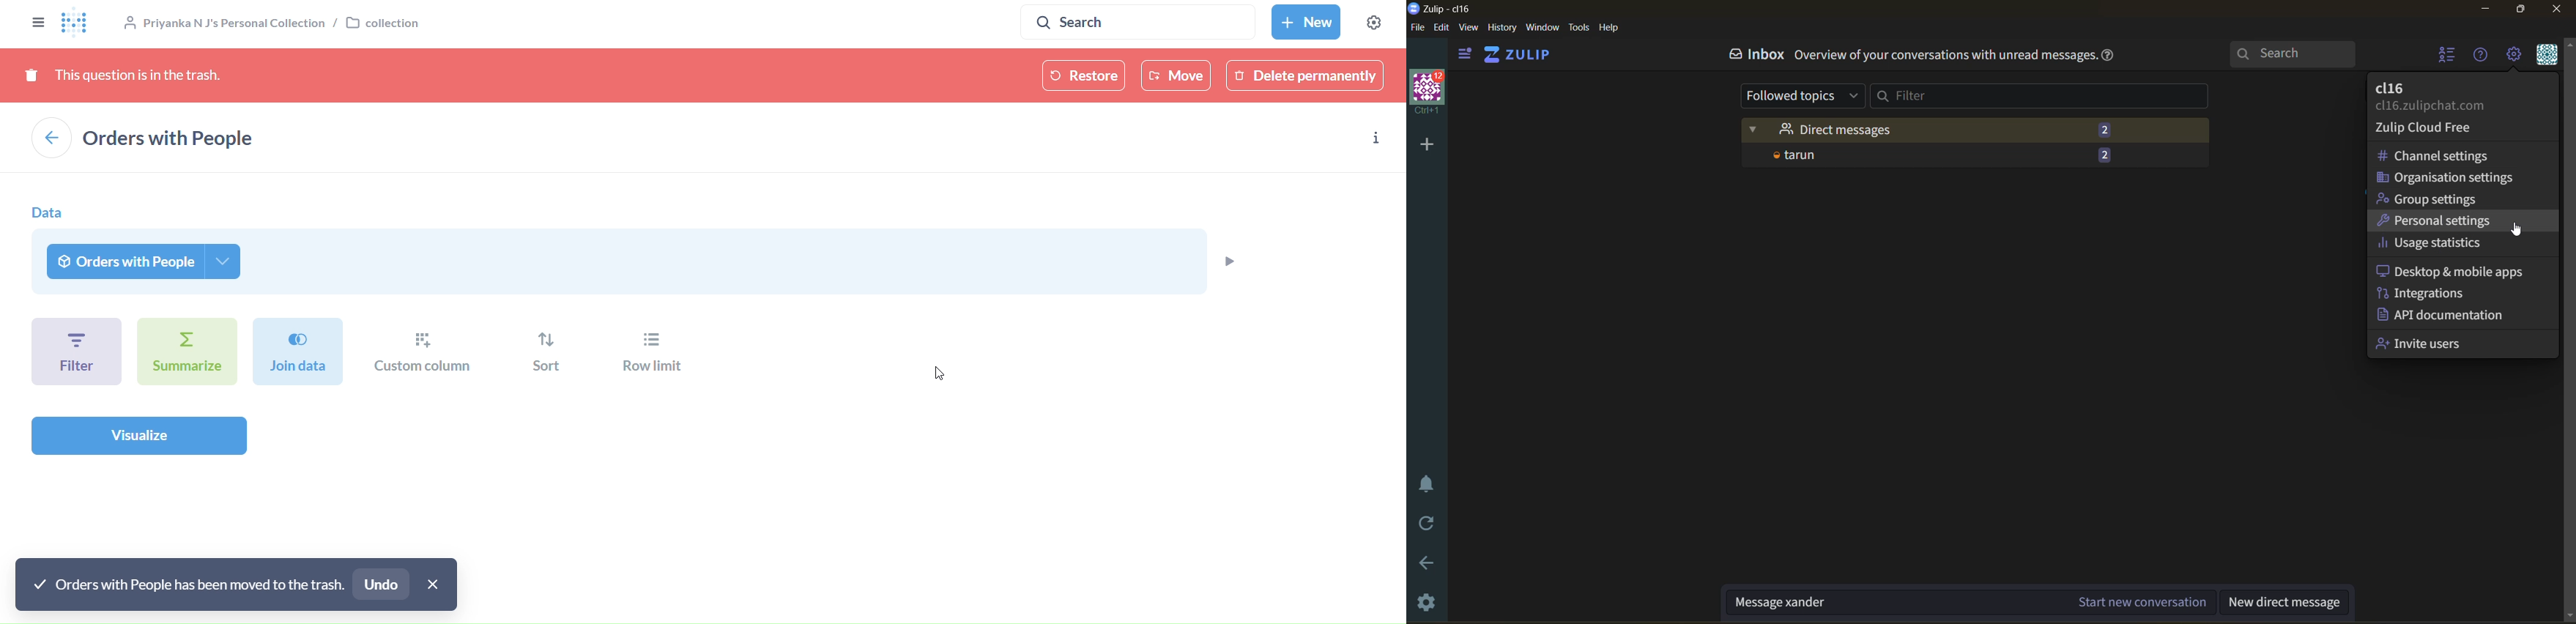 The height and width of the screenshot is (644, 2576). Describe the element at coordinates (1428, 567) in the screenshot. I see `go back` at that location.